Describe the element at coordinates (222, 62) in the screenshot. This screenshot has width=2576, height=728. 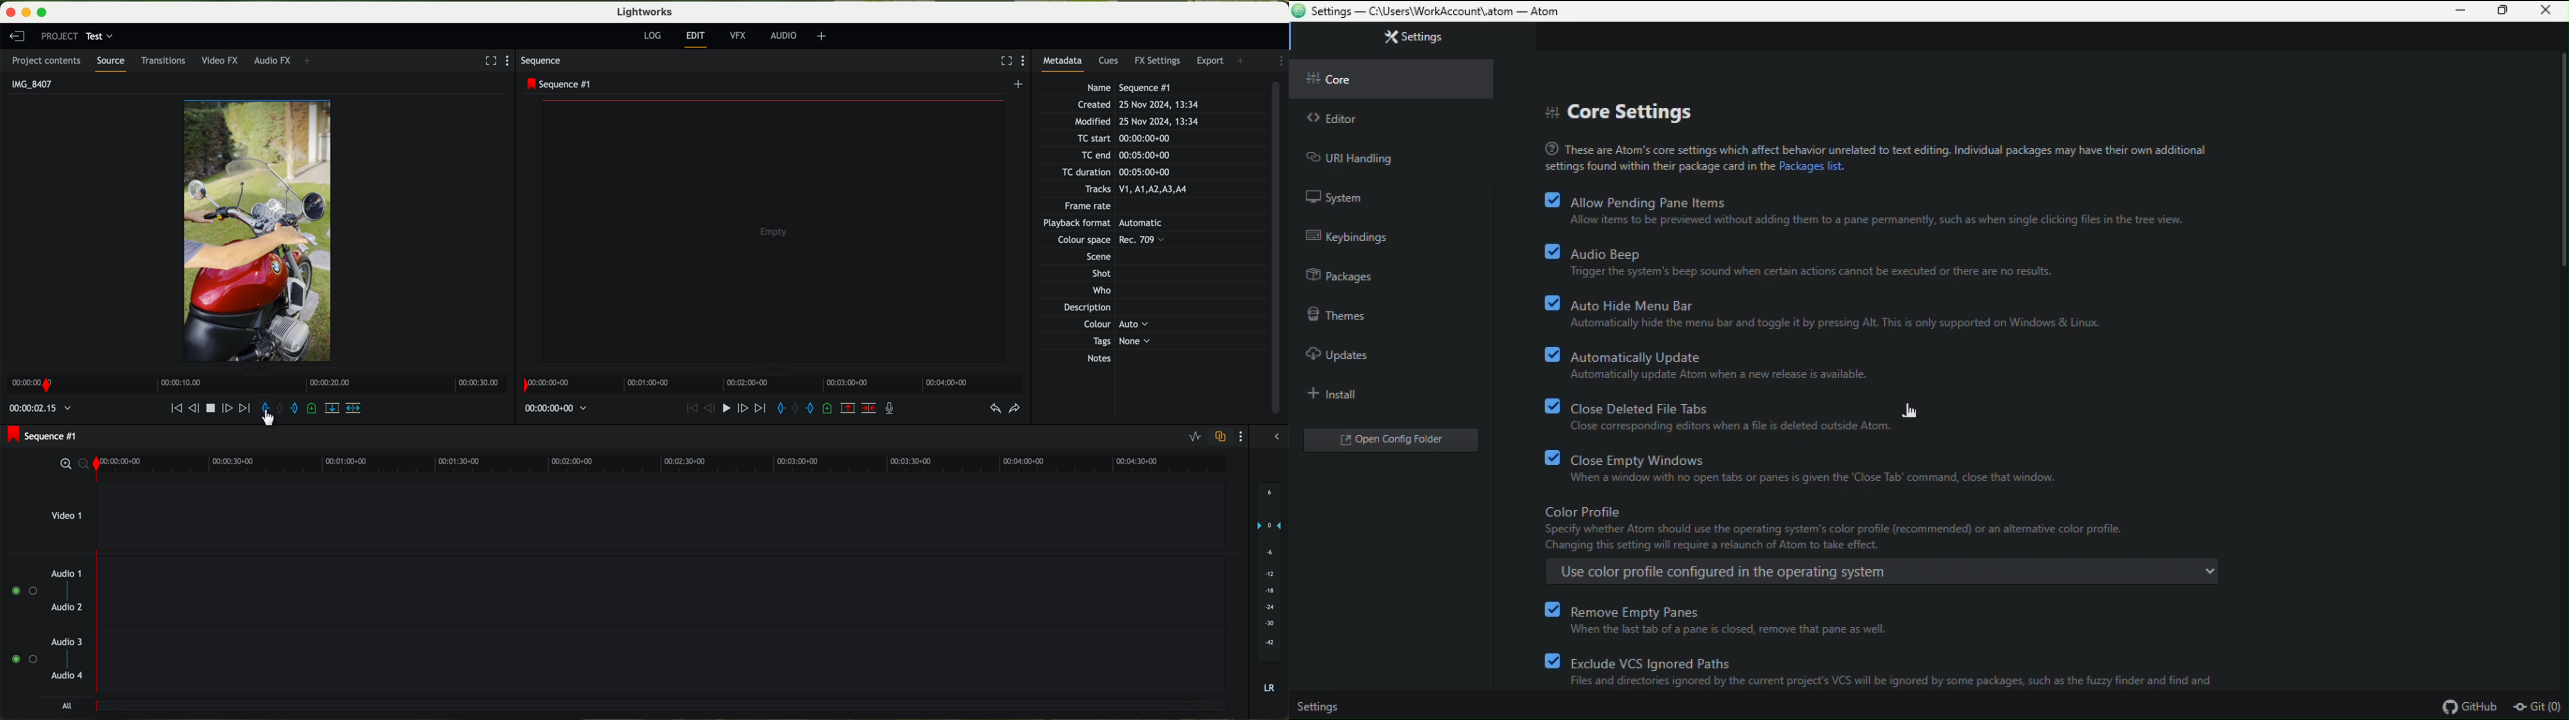
I see `video FX` at that location.